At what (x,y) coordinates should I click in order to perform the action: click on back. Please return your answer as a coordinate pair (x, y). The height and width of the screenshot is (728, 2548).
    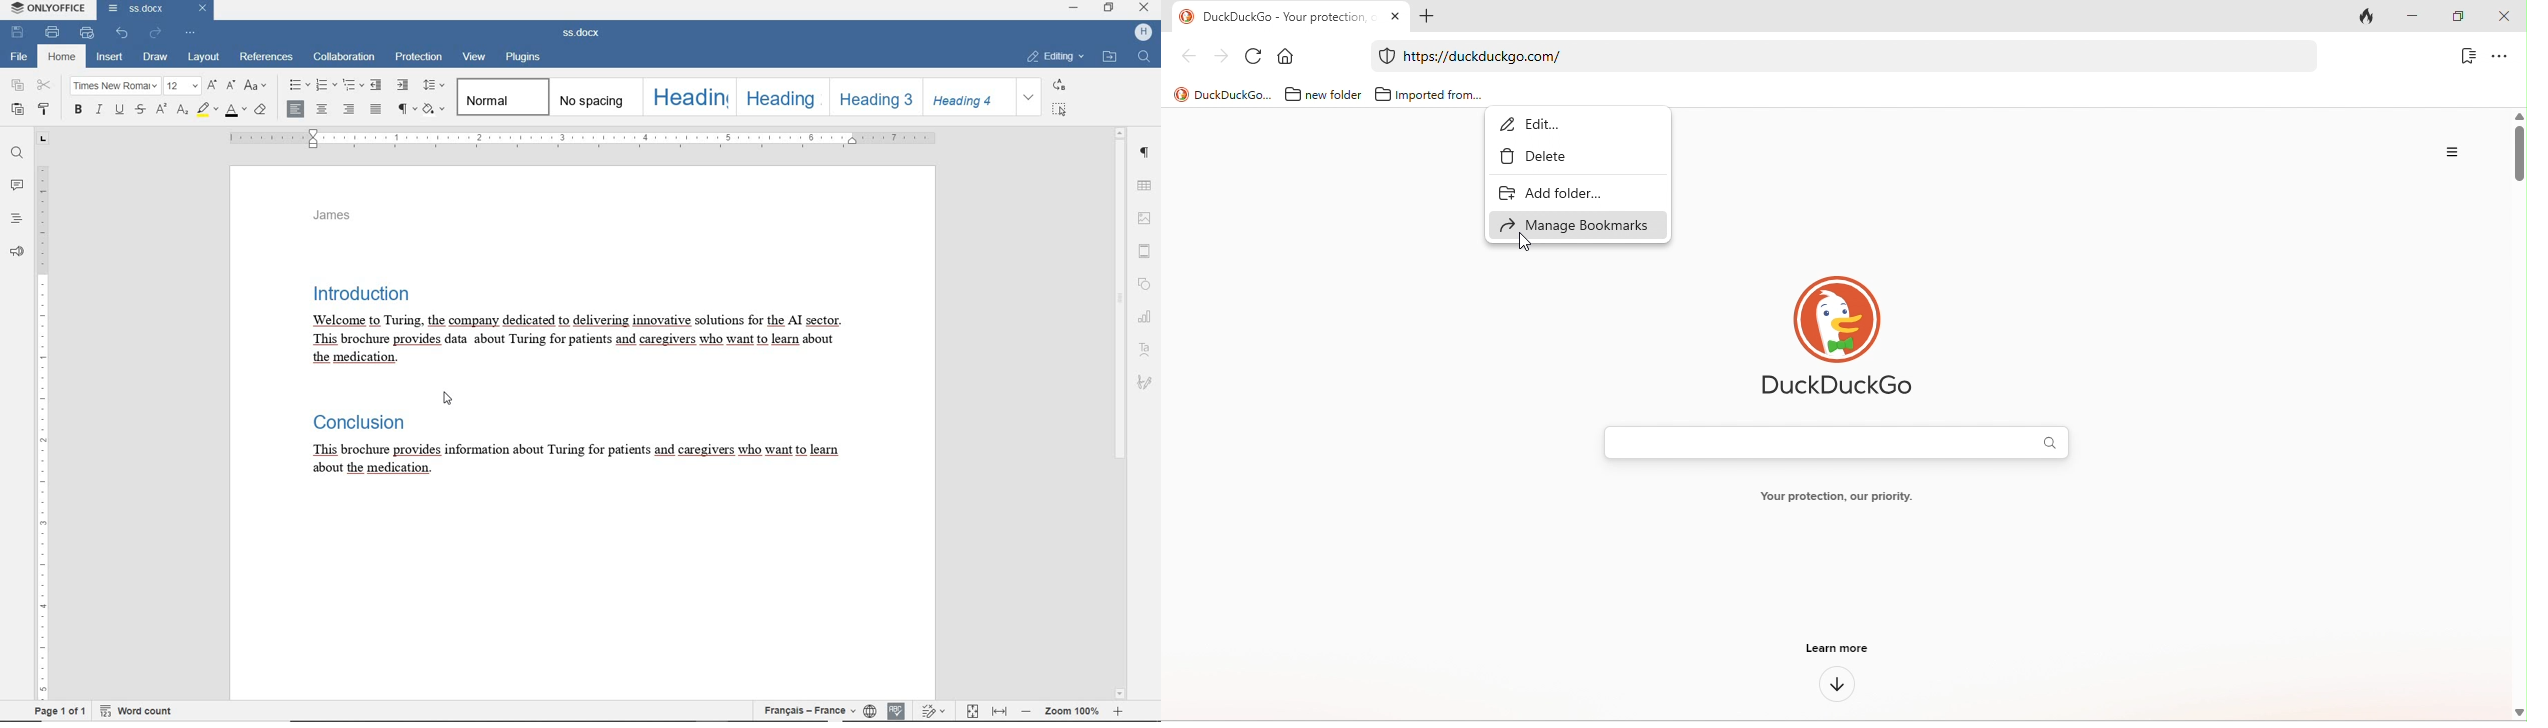
    Looking at the image, I should click on (1183, 59).